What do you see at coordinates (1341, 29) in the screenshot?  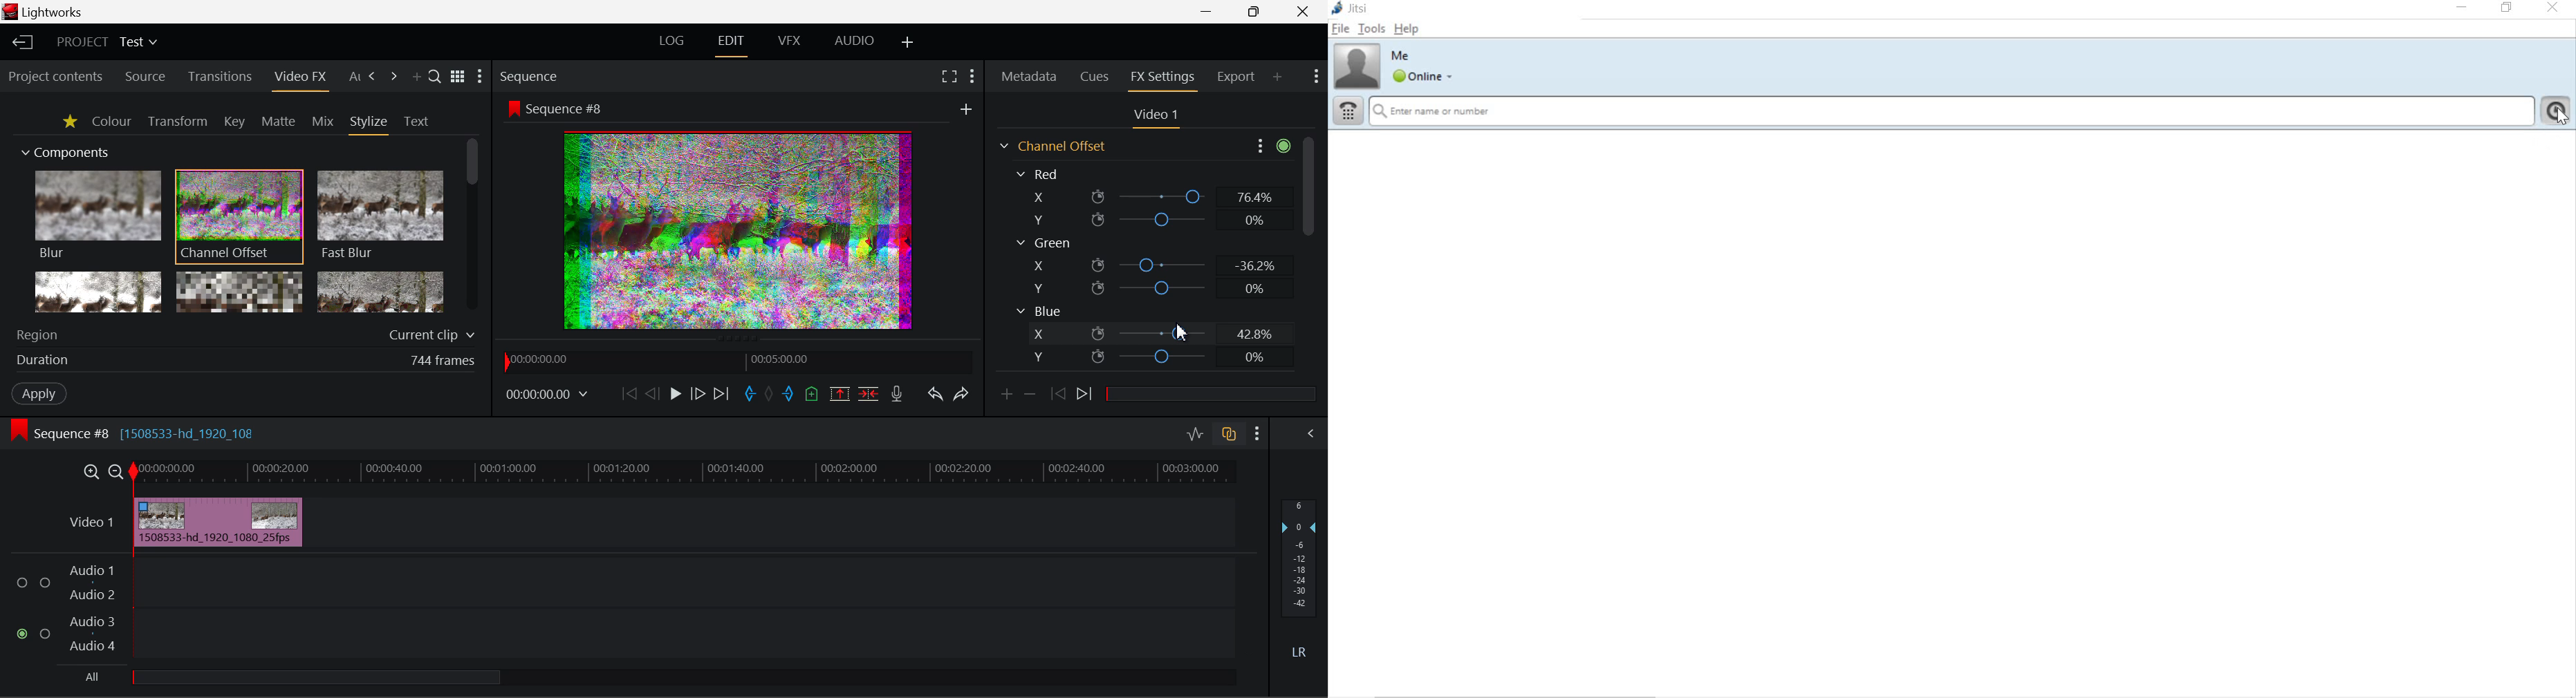 I see `file` at bounding box center [1341, 29].